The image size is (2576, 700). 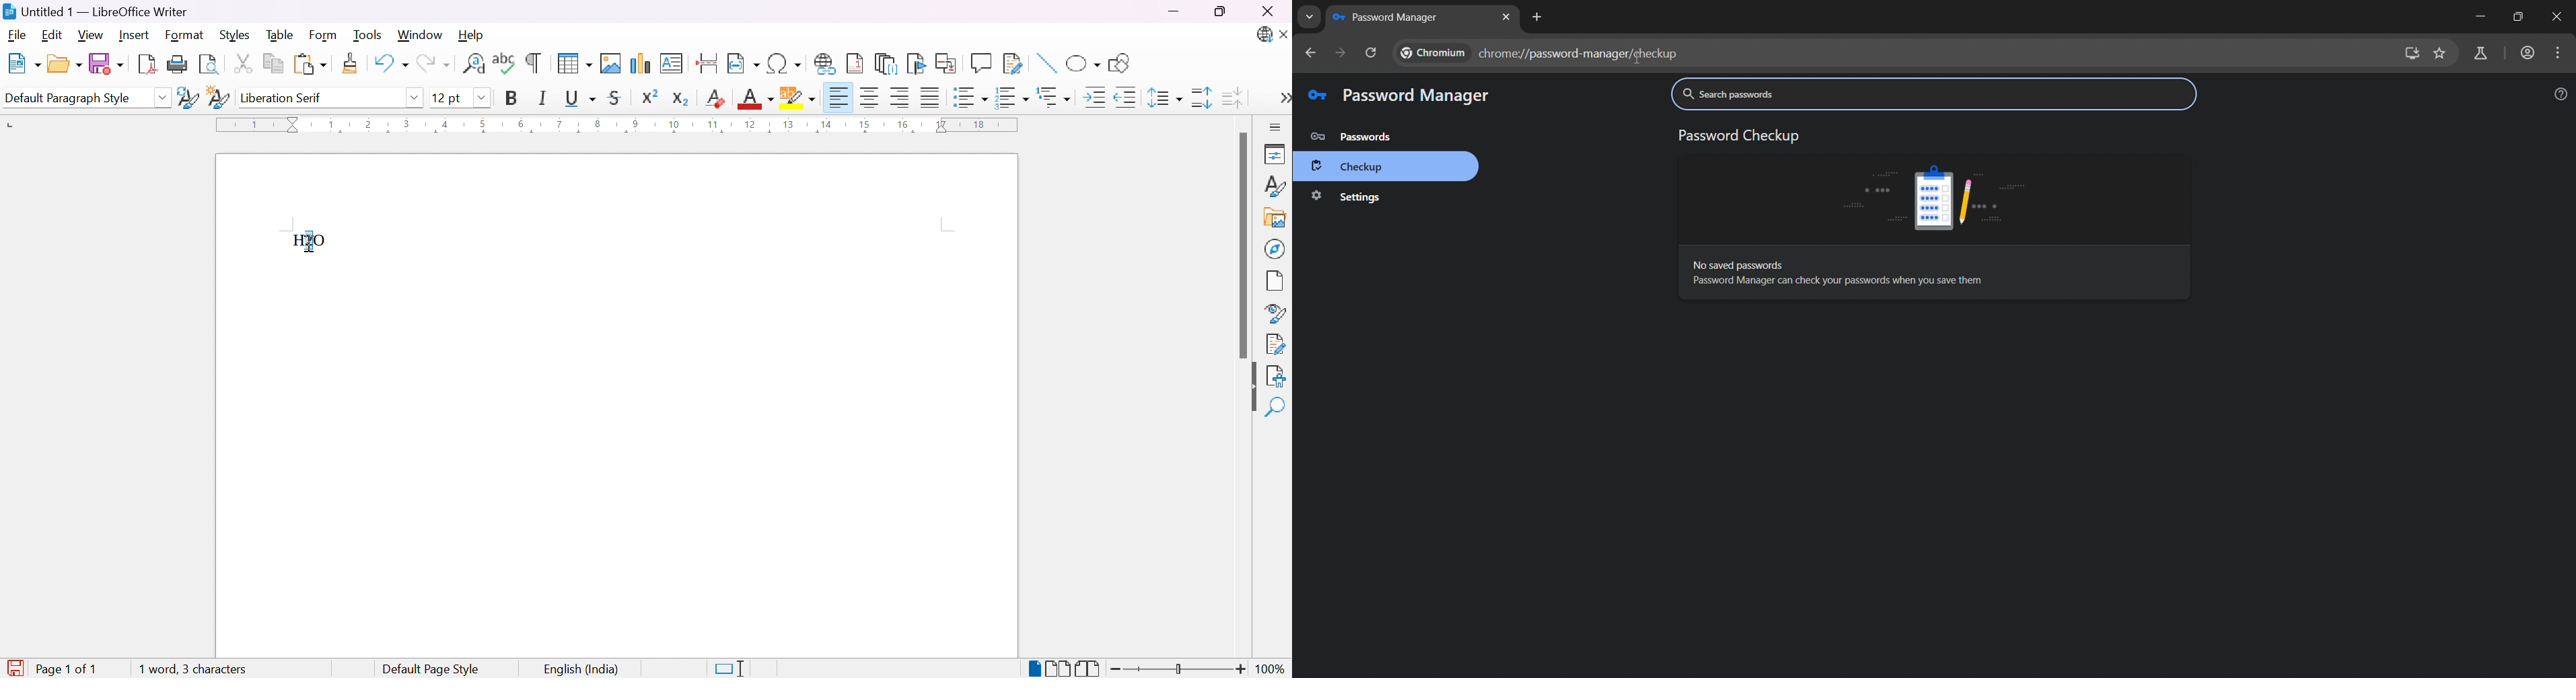 What do you see at coordinates (2415, 55) in the screenshot?
I see `install` at bounding box center [2415, 55].